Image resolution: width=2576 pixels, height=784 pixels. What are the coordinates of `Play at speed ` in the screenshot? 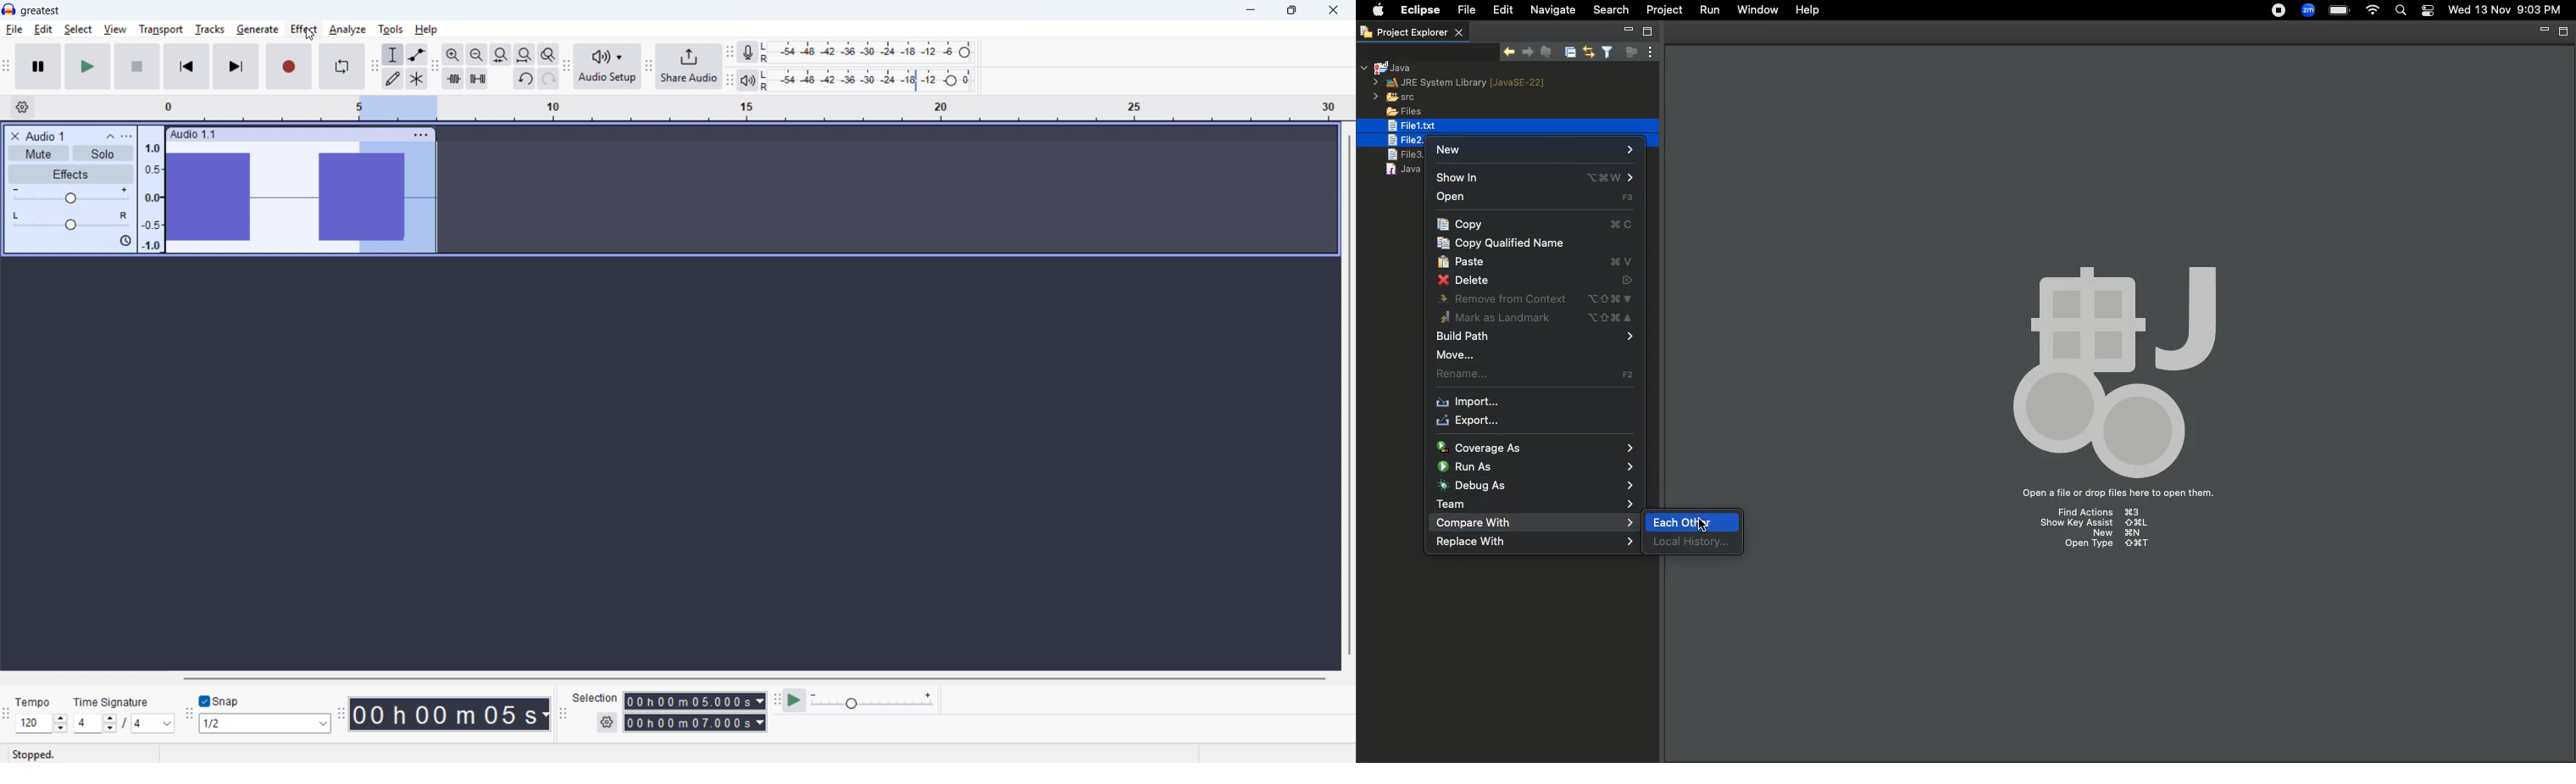 It's located at (794, 702).